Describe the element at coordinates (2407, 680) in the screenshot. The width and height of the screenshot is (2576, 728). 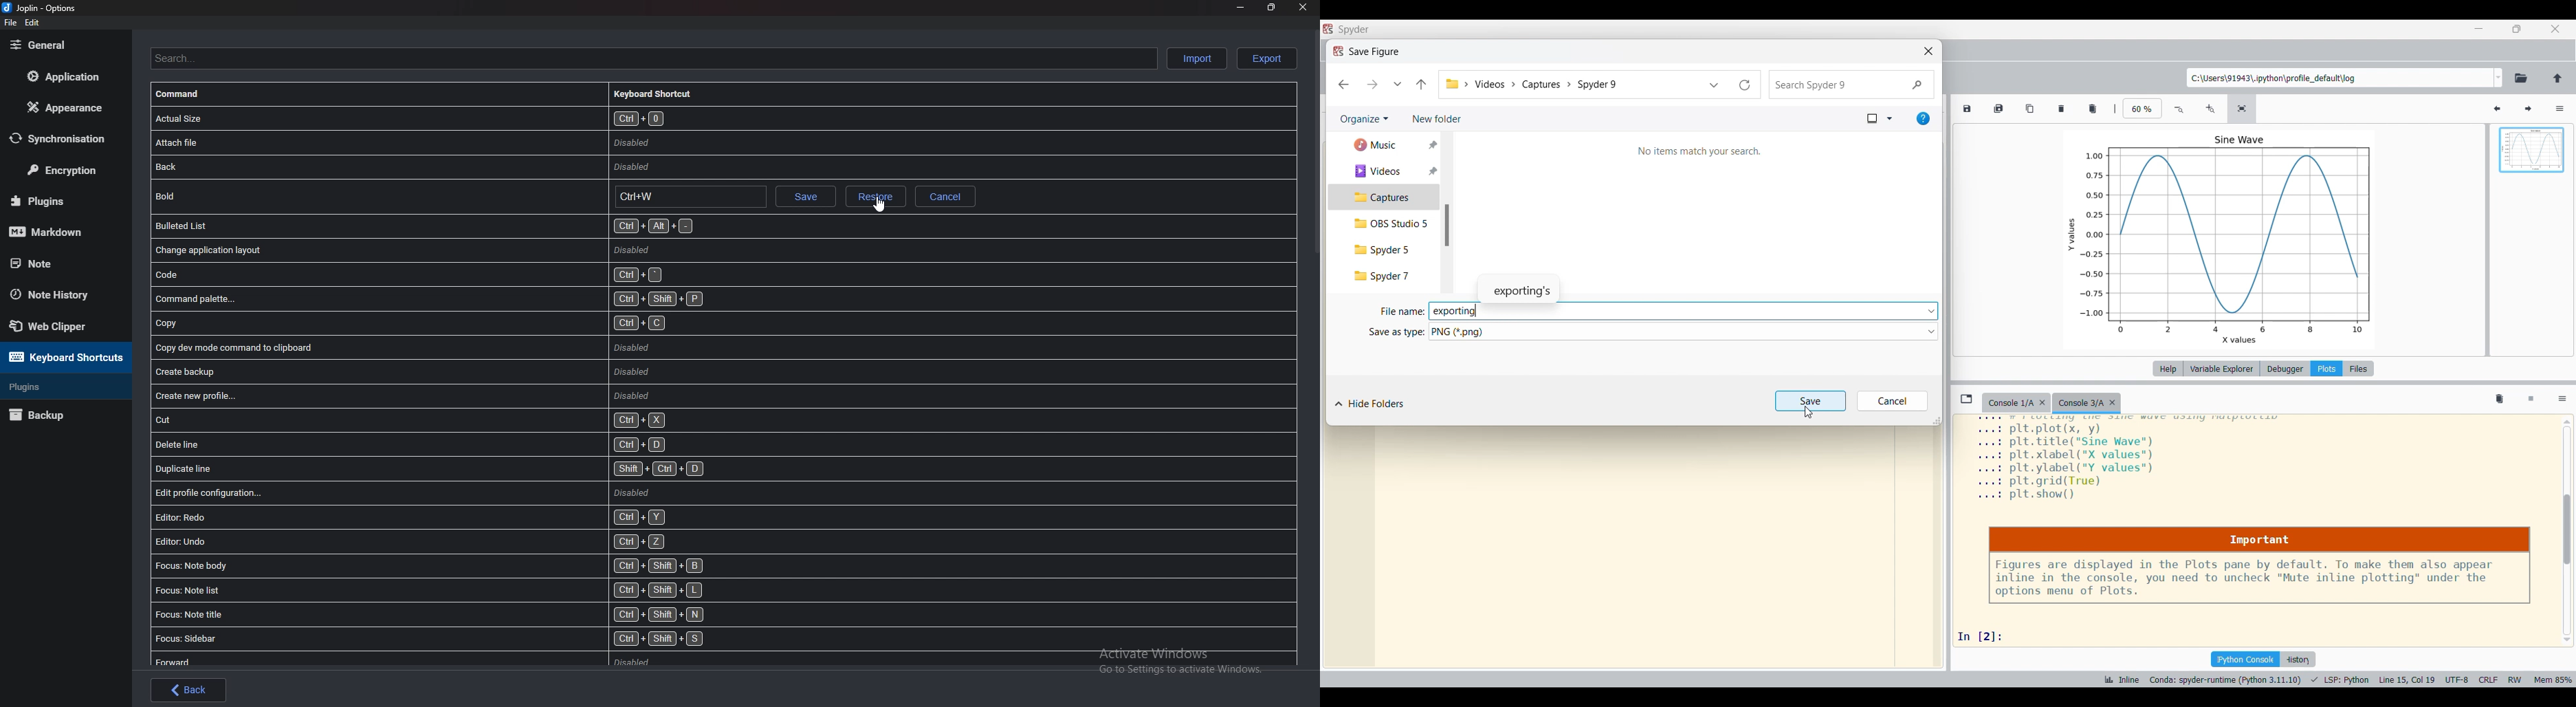
I see `CURSOR POSITION` at that location.